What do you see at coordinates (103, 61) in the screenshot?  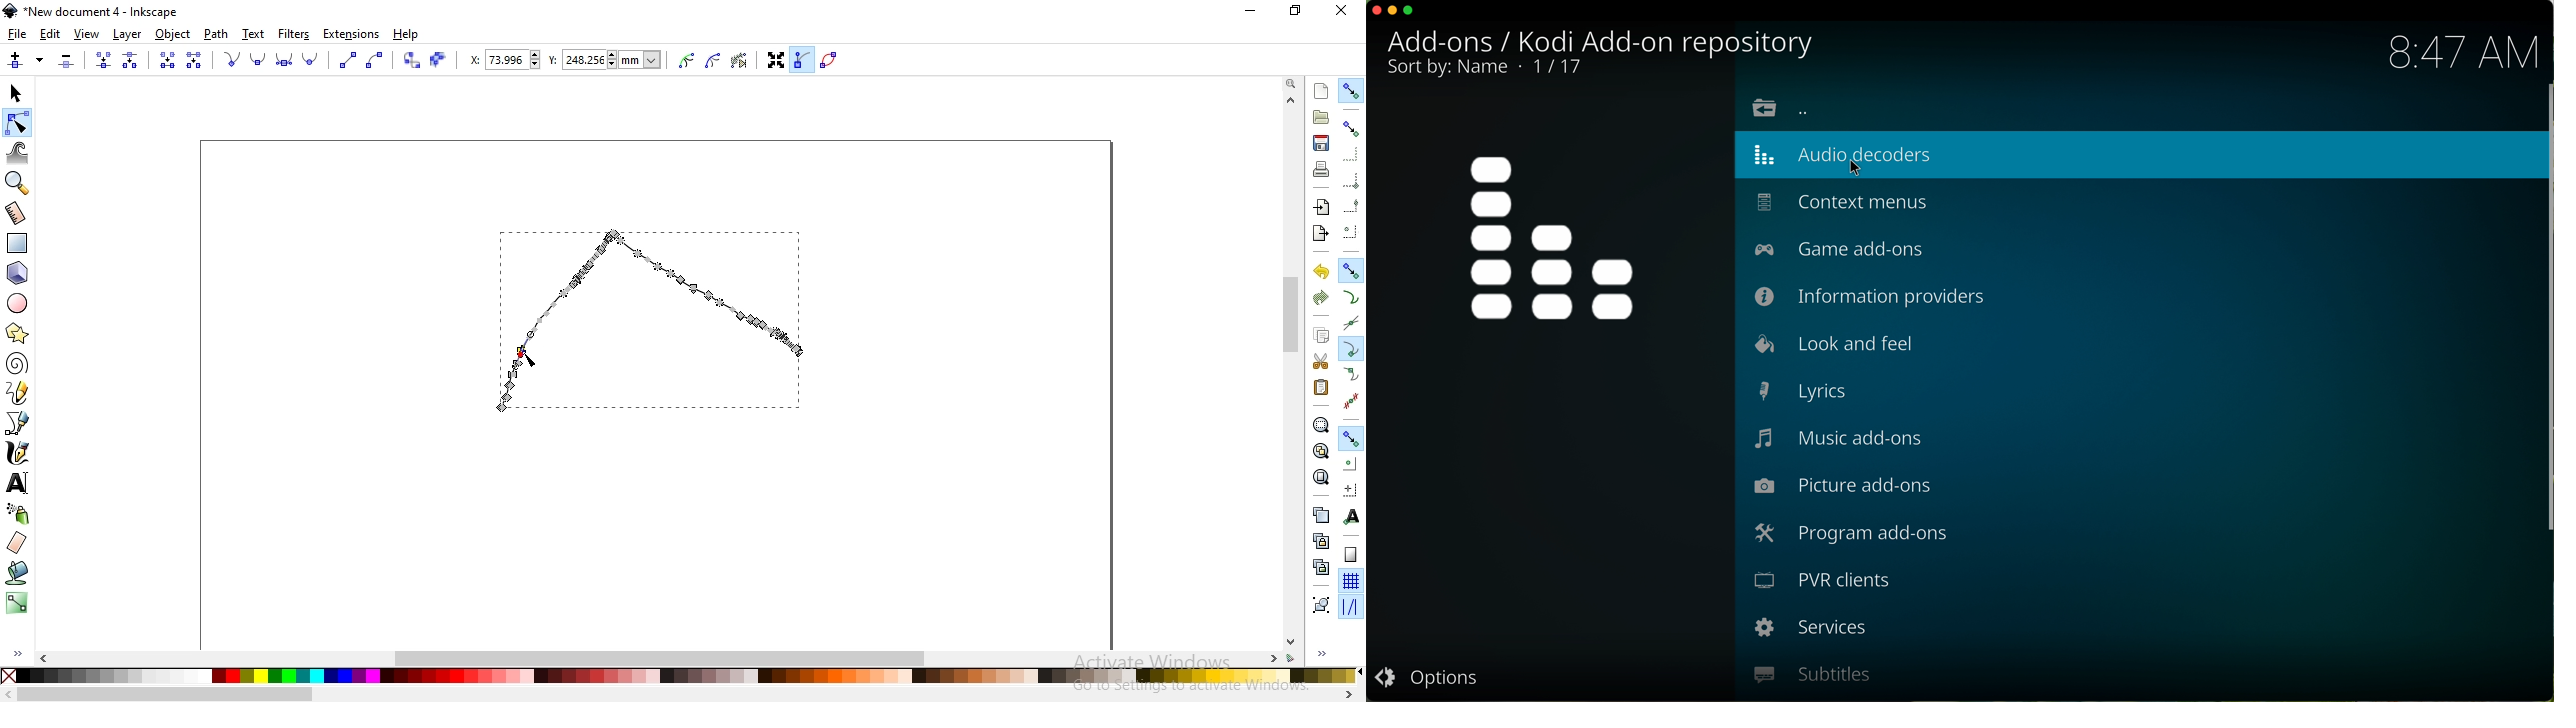 I see `join selected nodes` at bounding box center [103, 61].